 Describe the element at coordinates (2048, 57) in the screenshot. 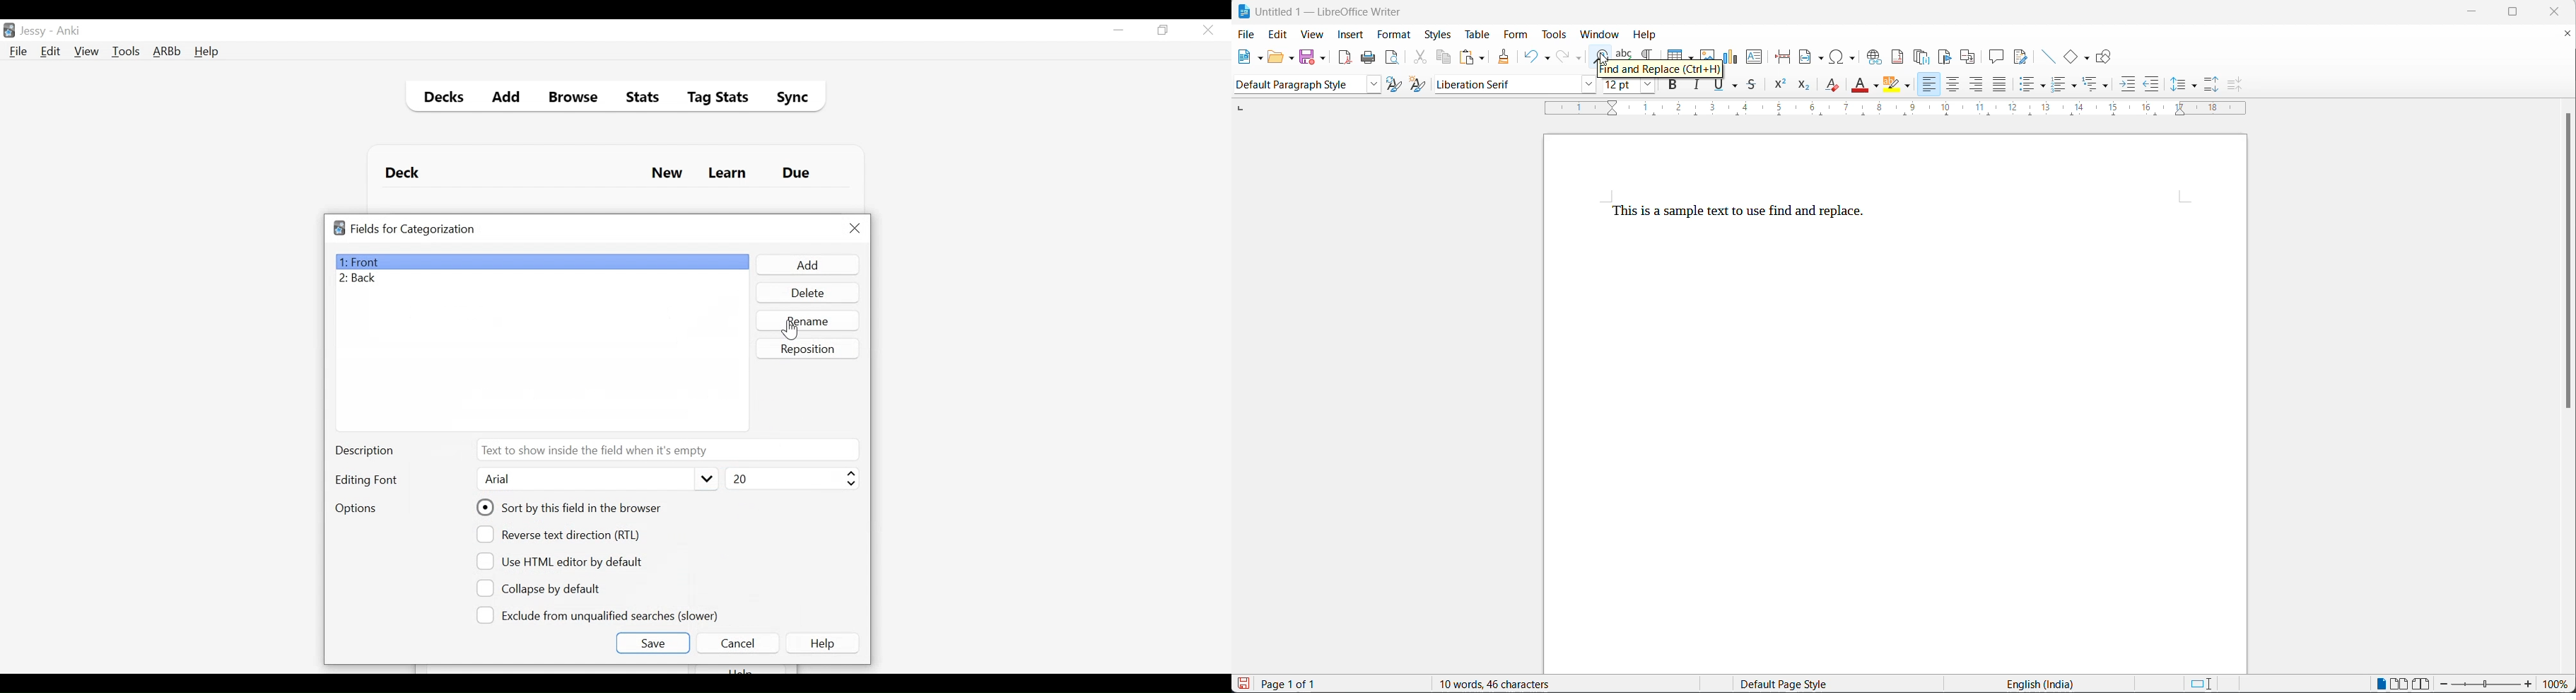

I see `insert lines` at that location.